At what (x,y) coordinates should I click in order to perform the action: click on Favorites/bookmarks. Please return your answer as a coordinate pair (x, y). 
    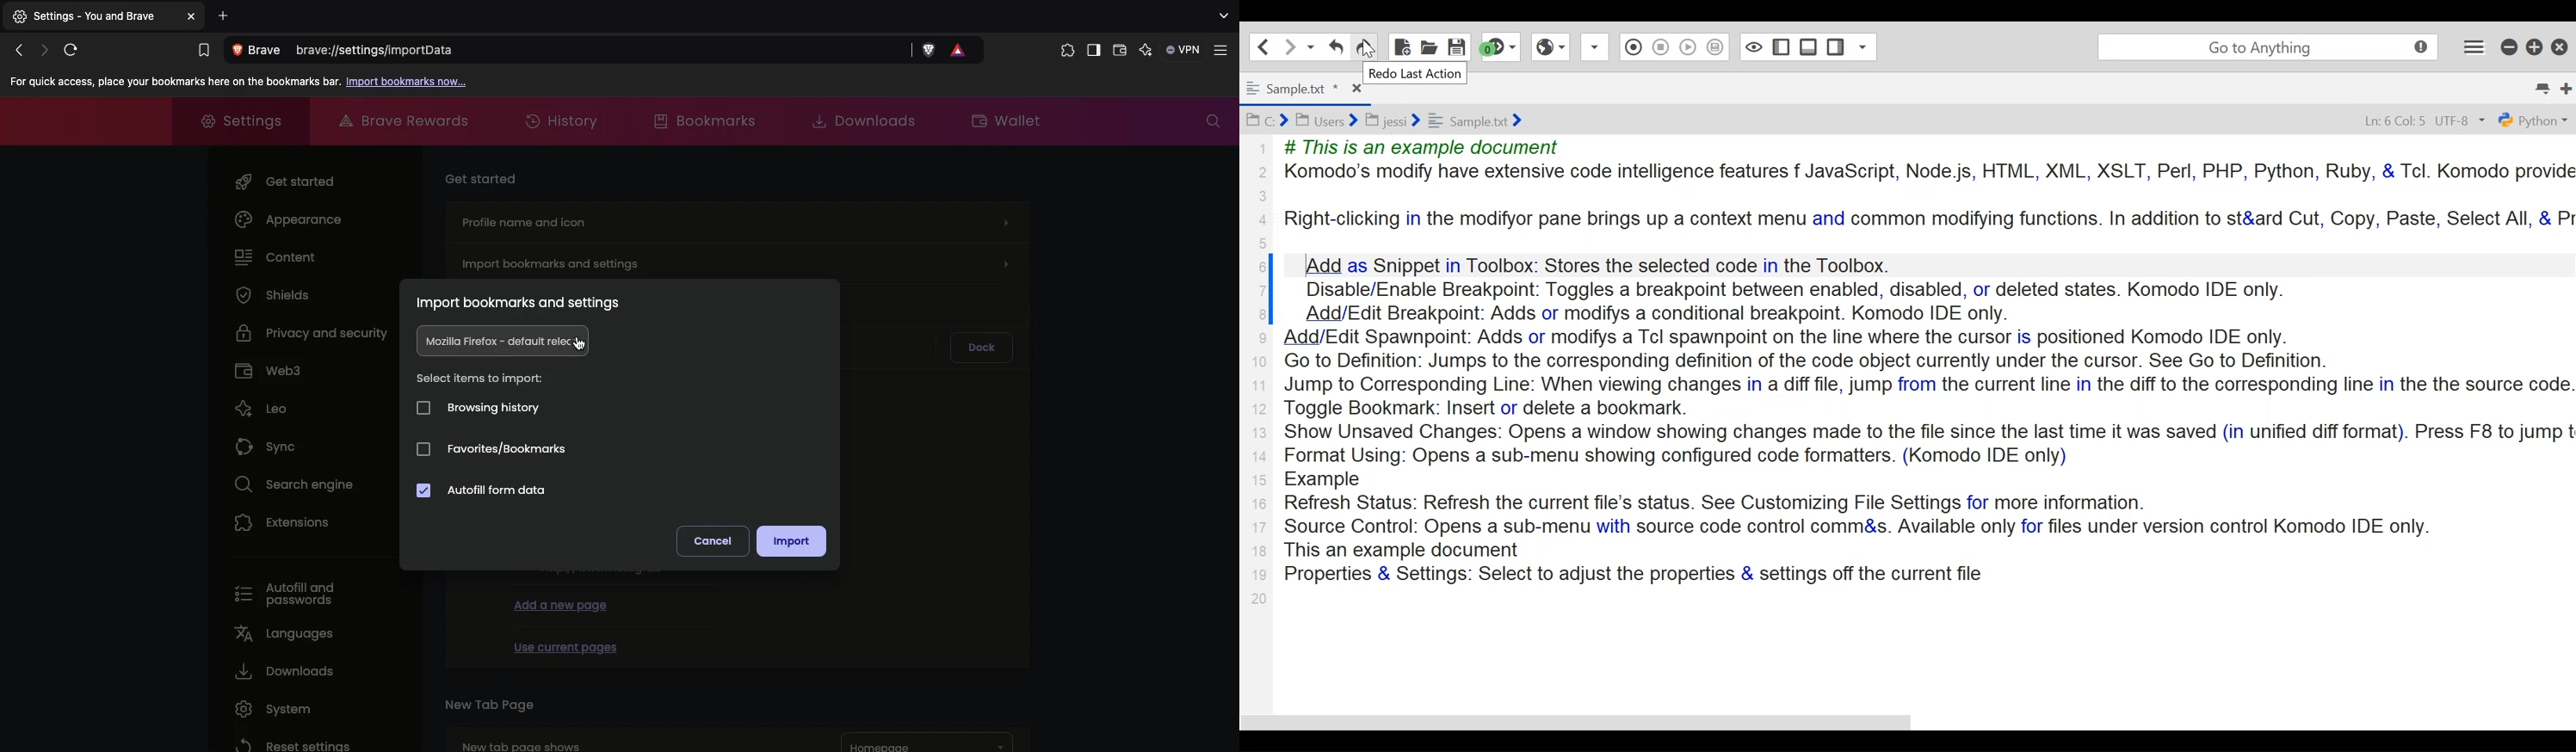
    Looking at the image, I should click on (491, 452).